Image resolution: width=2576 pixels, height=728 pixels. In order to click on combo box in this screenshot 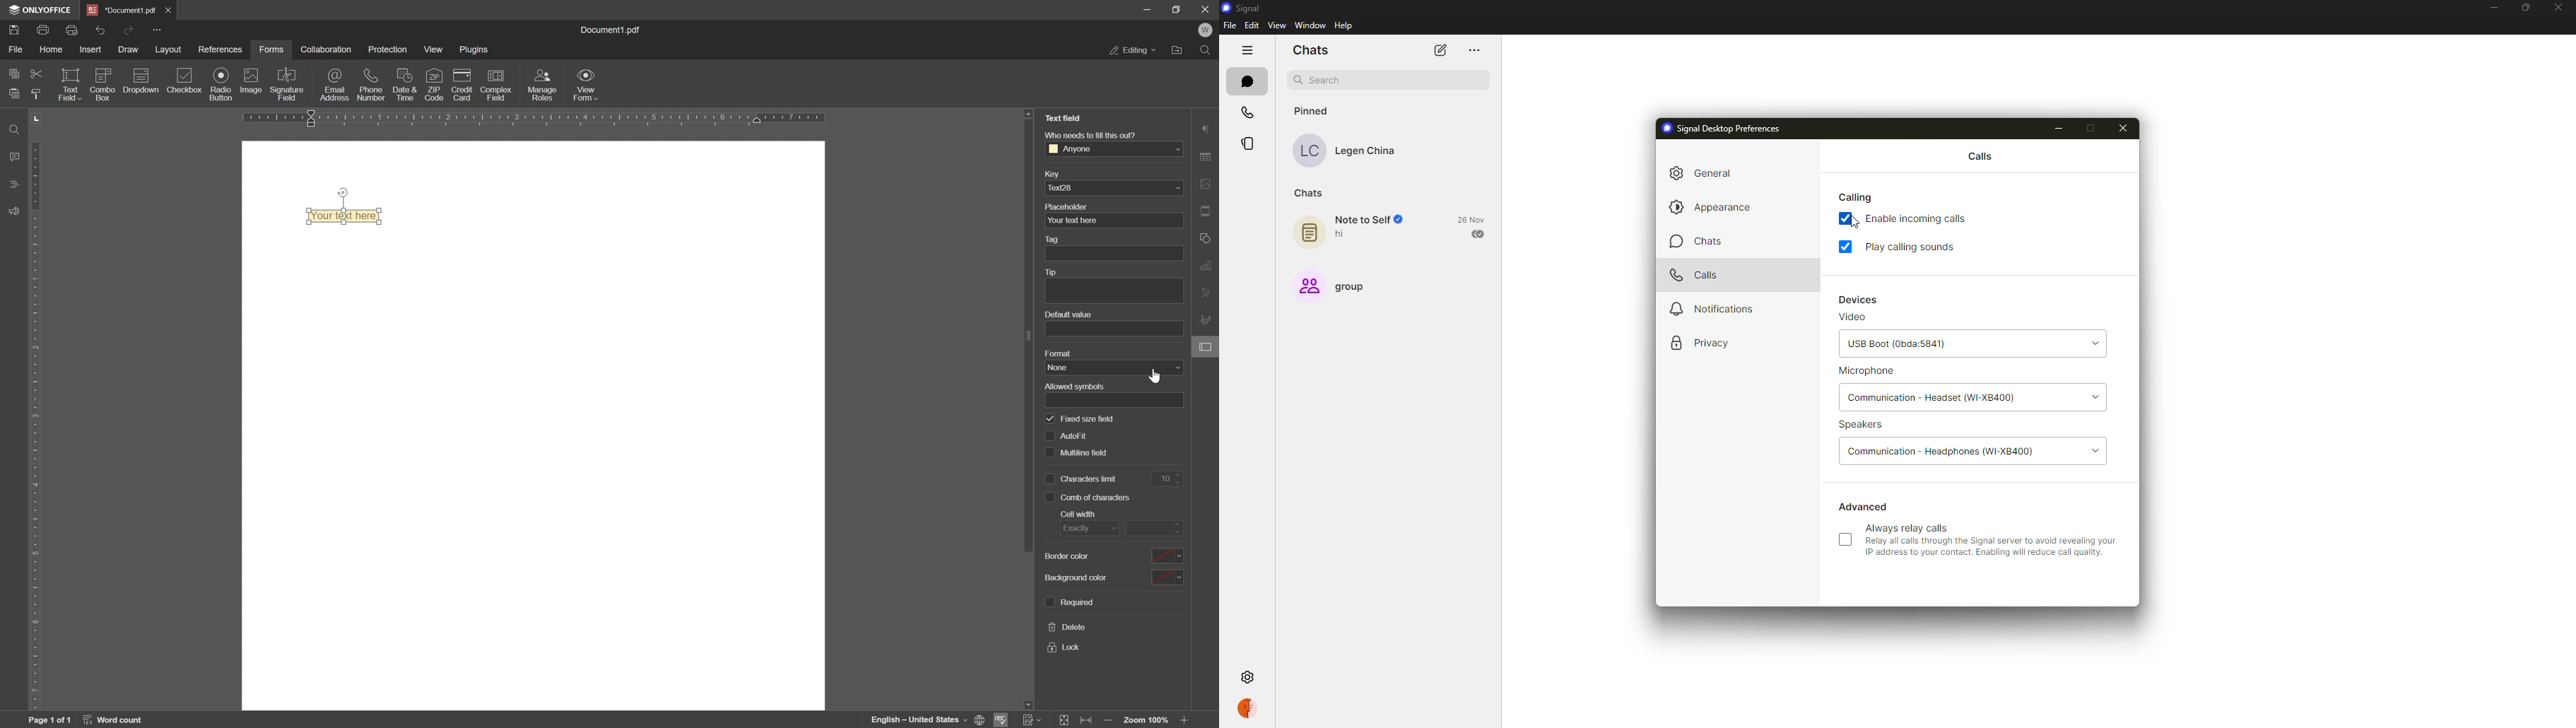, I will do `click(102, 95)`.